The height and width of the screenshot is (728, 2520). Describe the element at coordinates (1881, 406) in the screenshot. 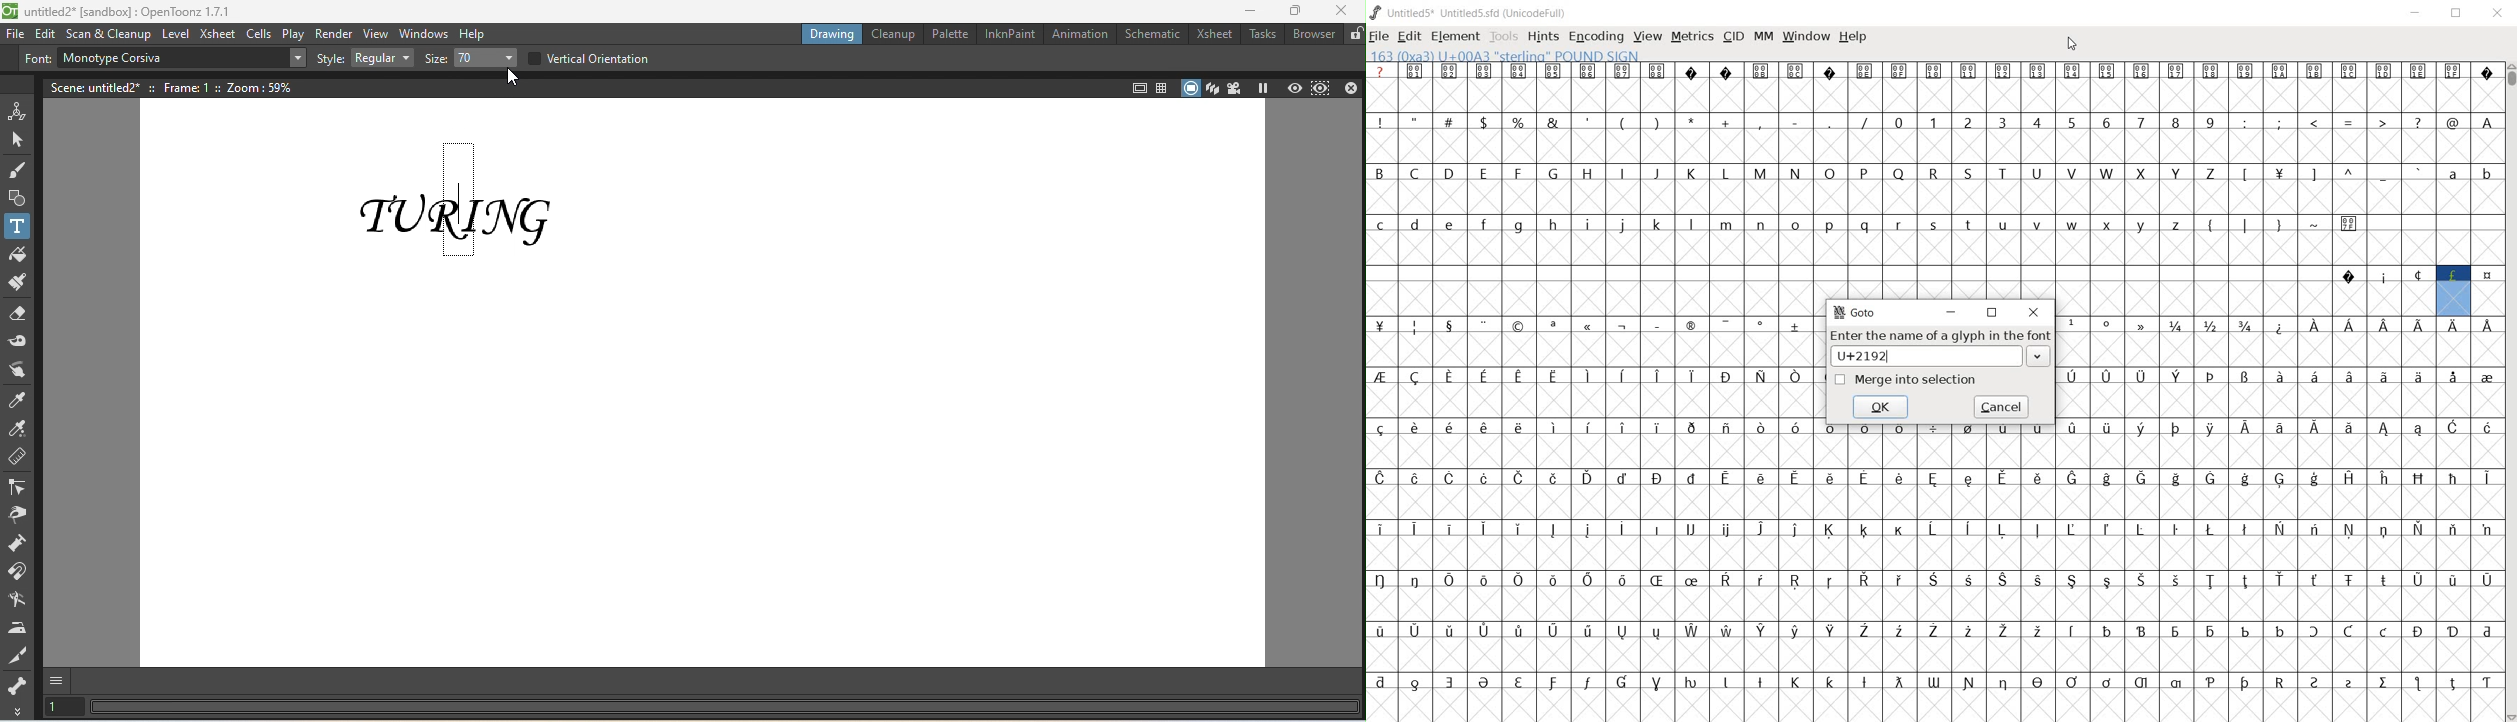

I see `ok` at that location.